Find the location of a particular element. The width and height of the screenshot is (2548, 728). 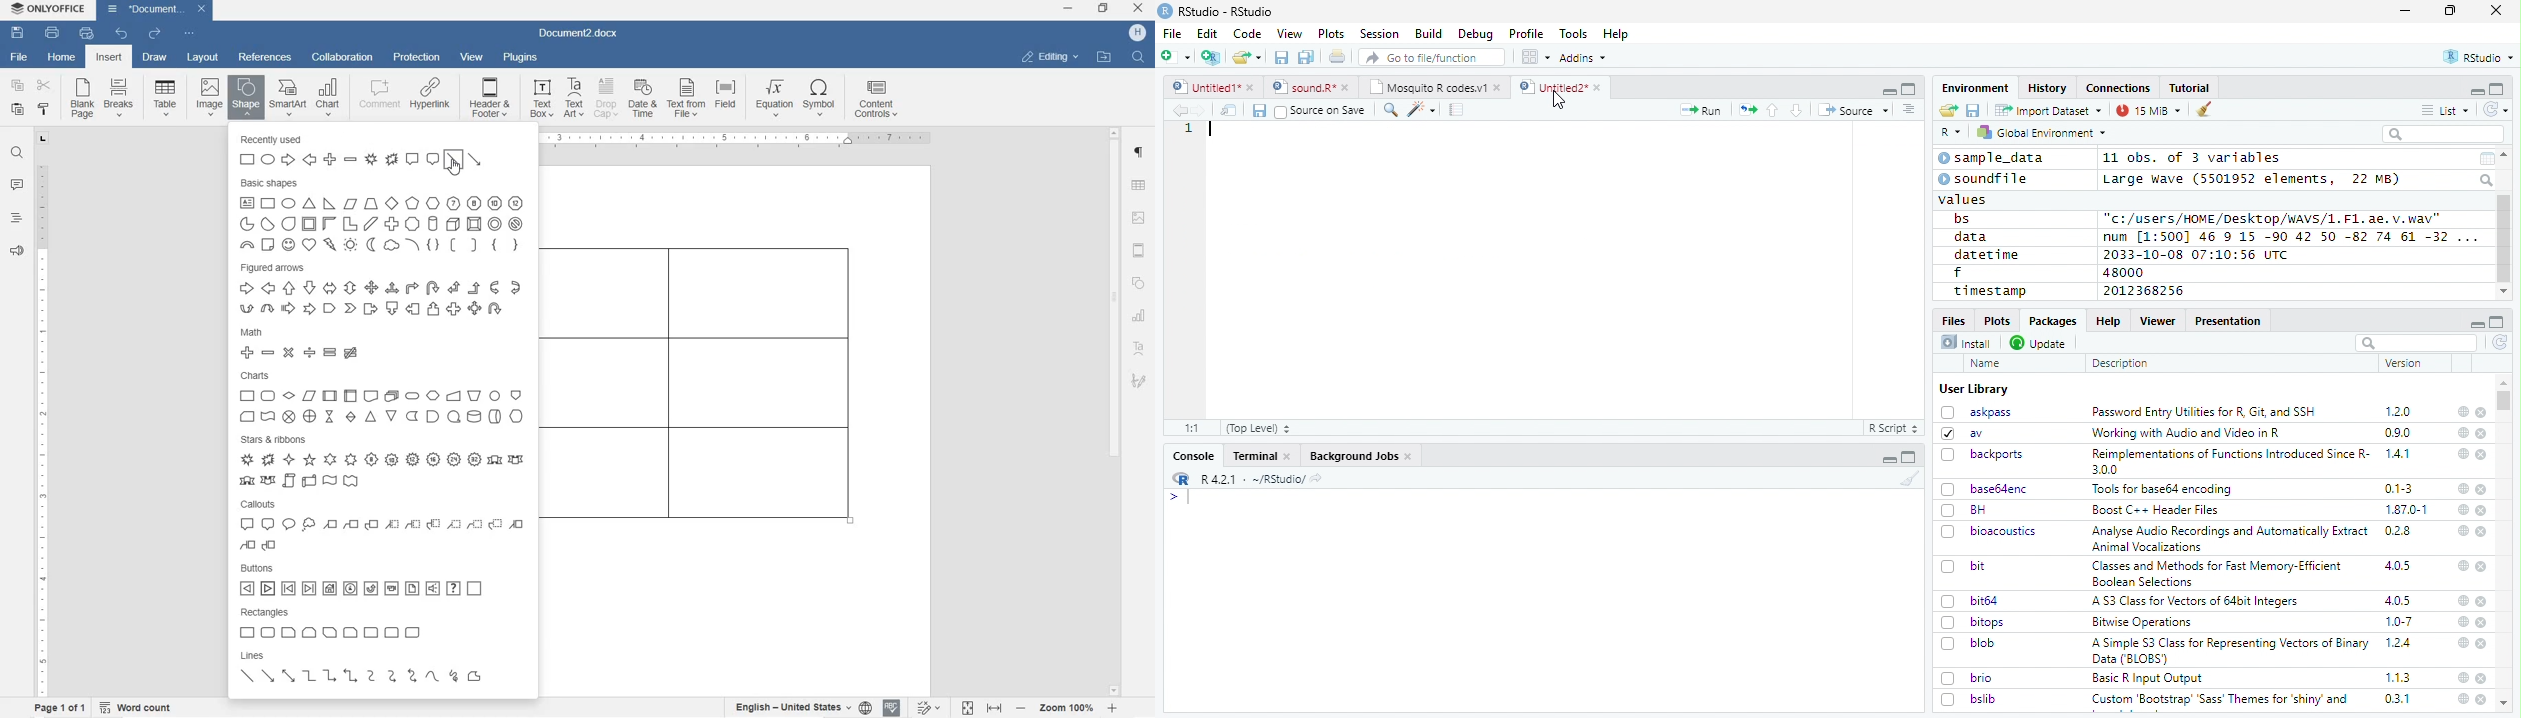

draw is located at coordinates (155, 57).